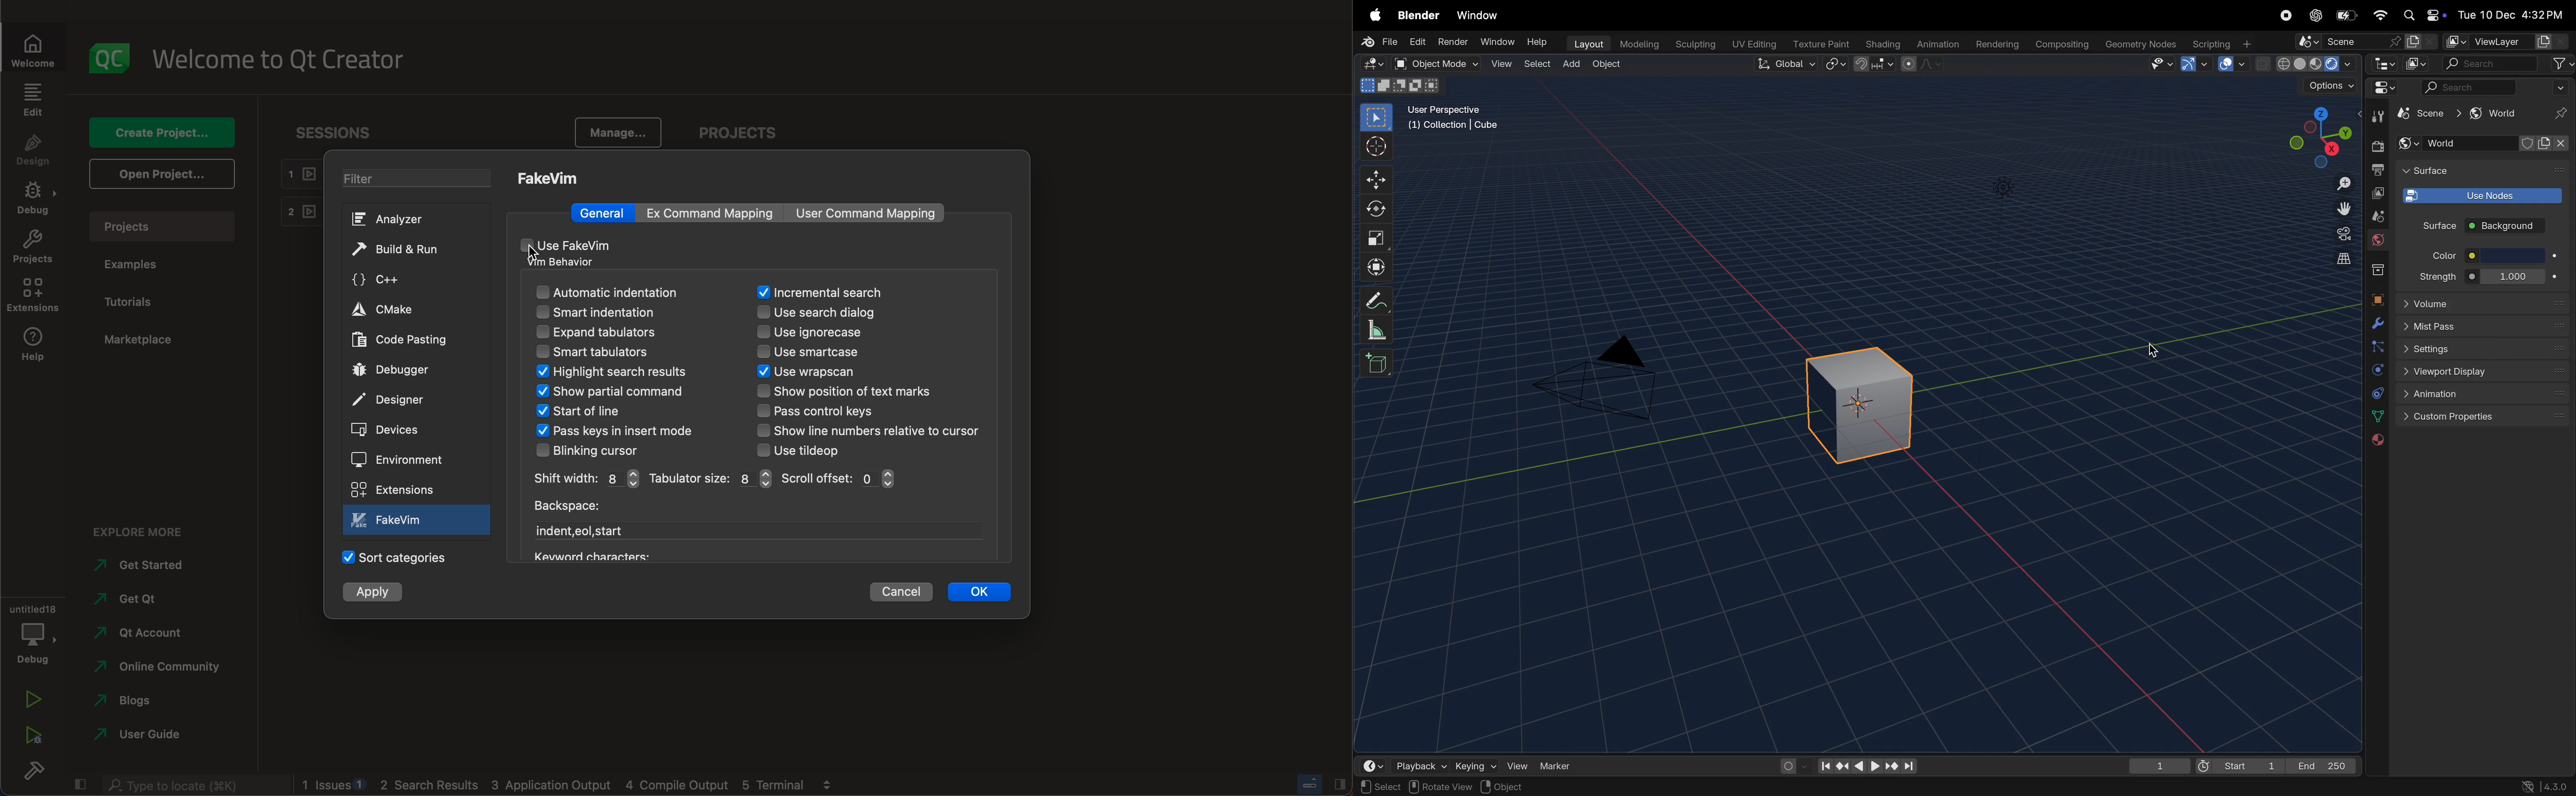 The height and width of the screenshot is (812, 2576). What do you see at coordinates (618, 312) in the screenshot?
I see `smart` at bounding box center [618, 312].